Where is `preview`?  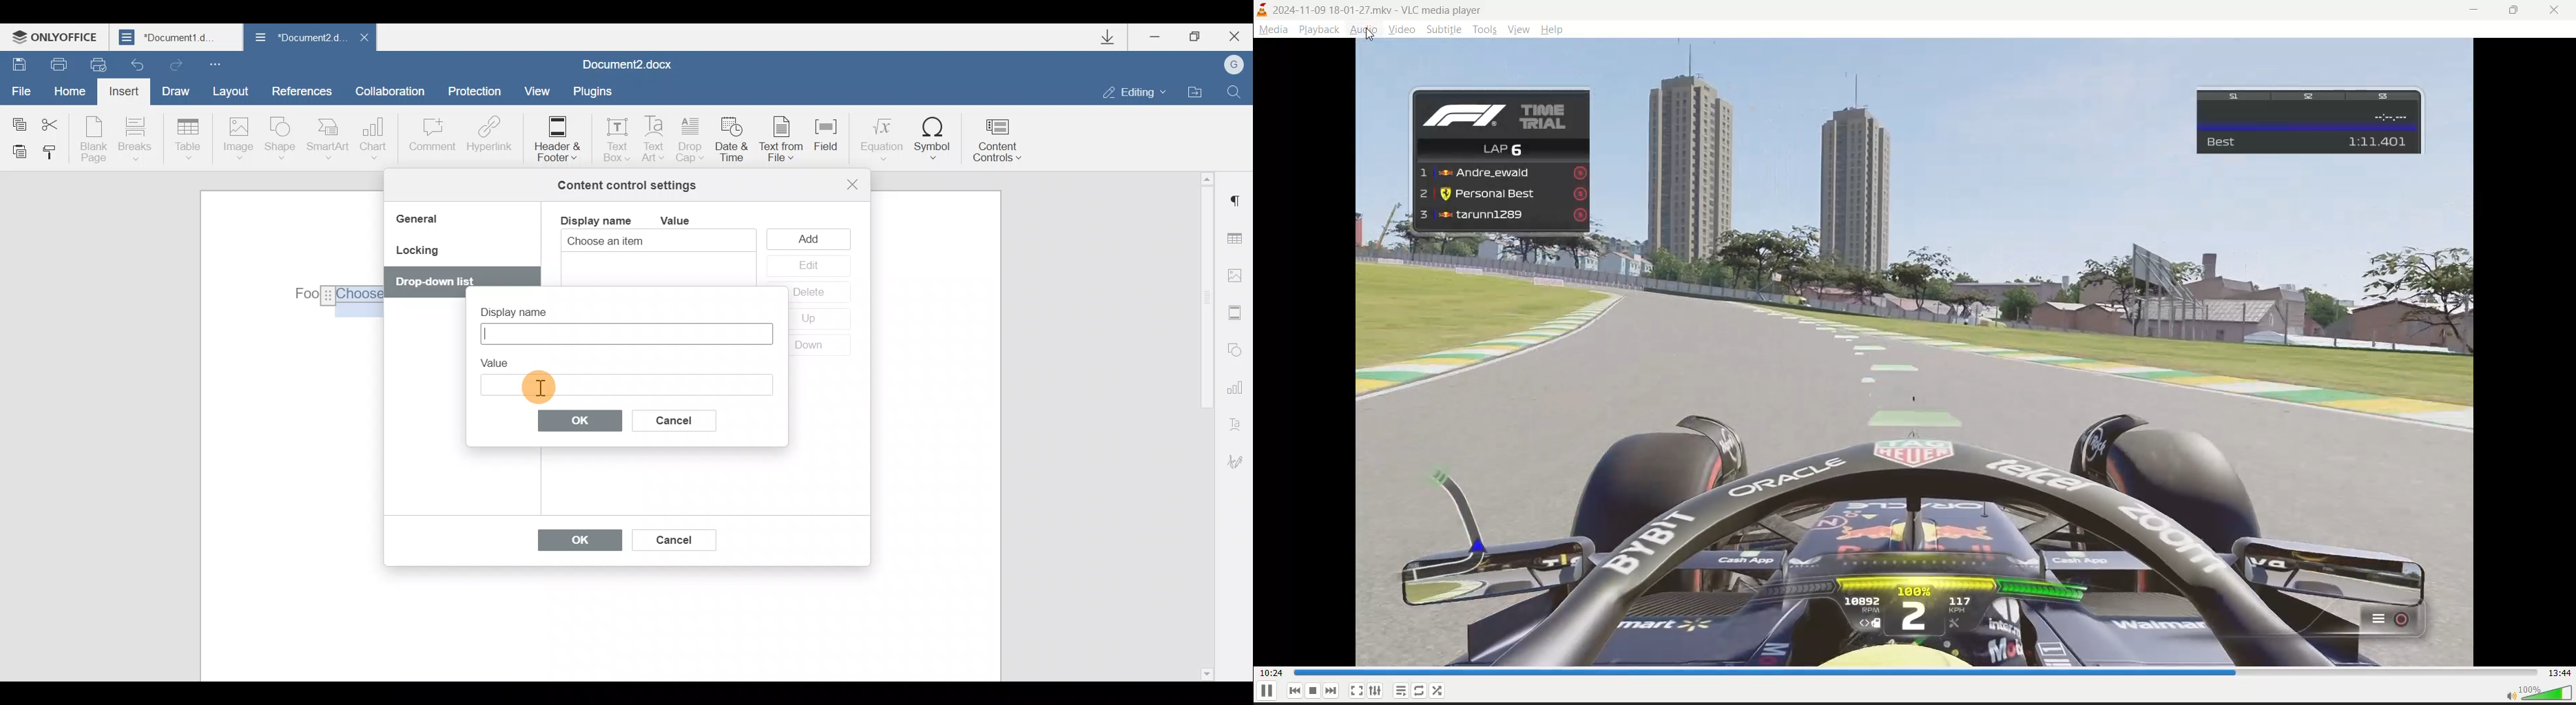
preview is located at coordinates (2330, 212).